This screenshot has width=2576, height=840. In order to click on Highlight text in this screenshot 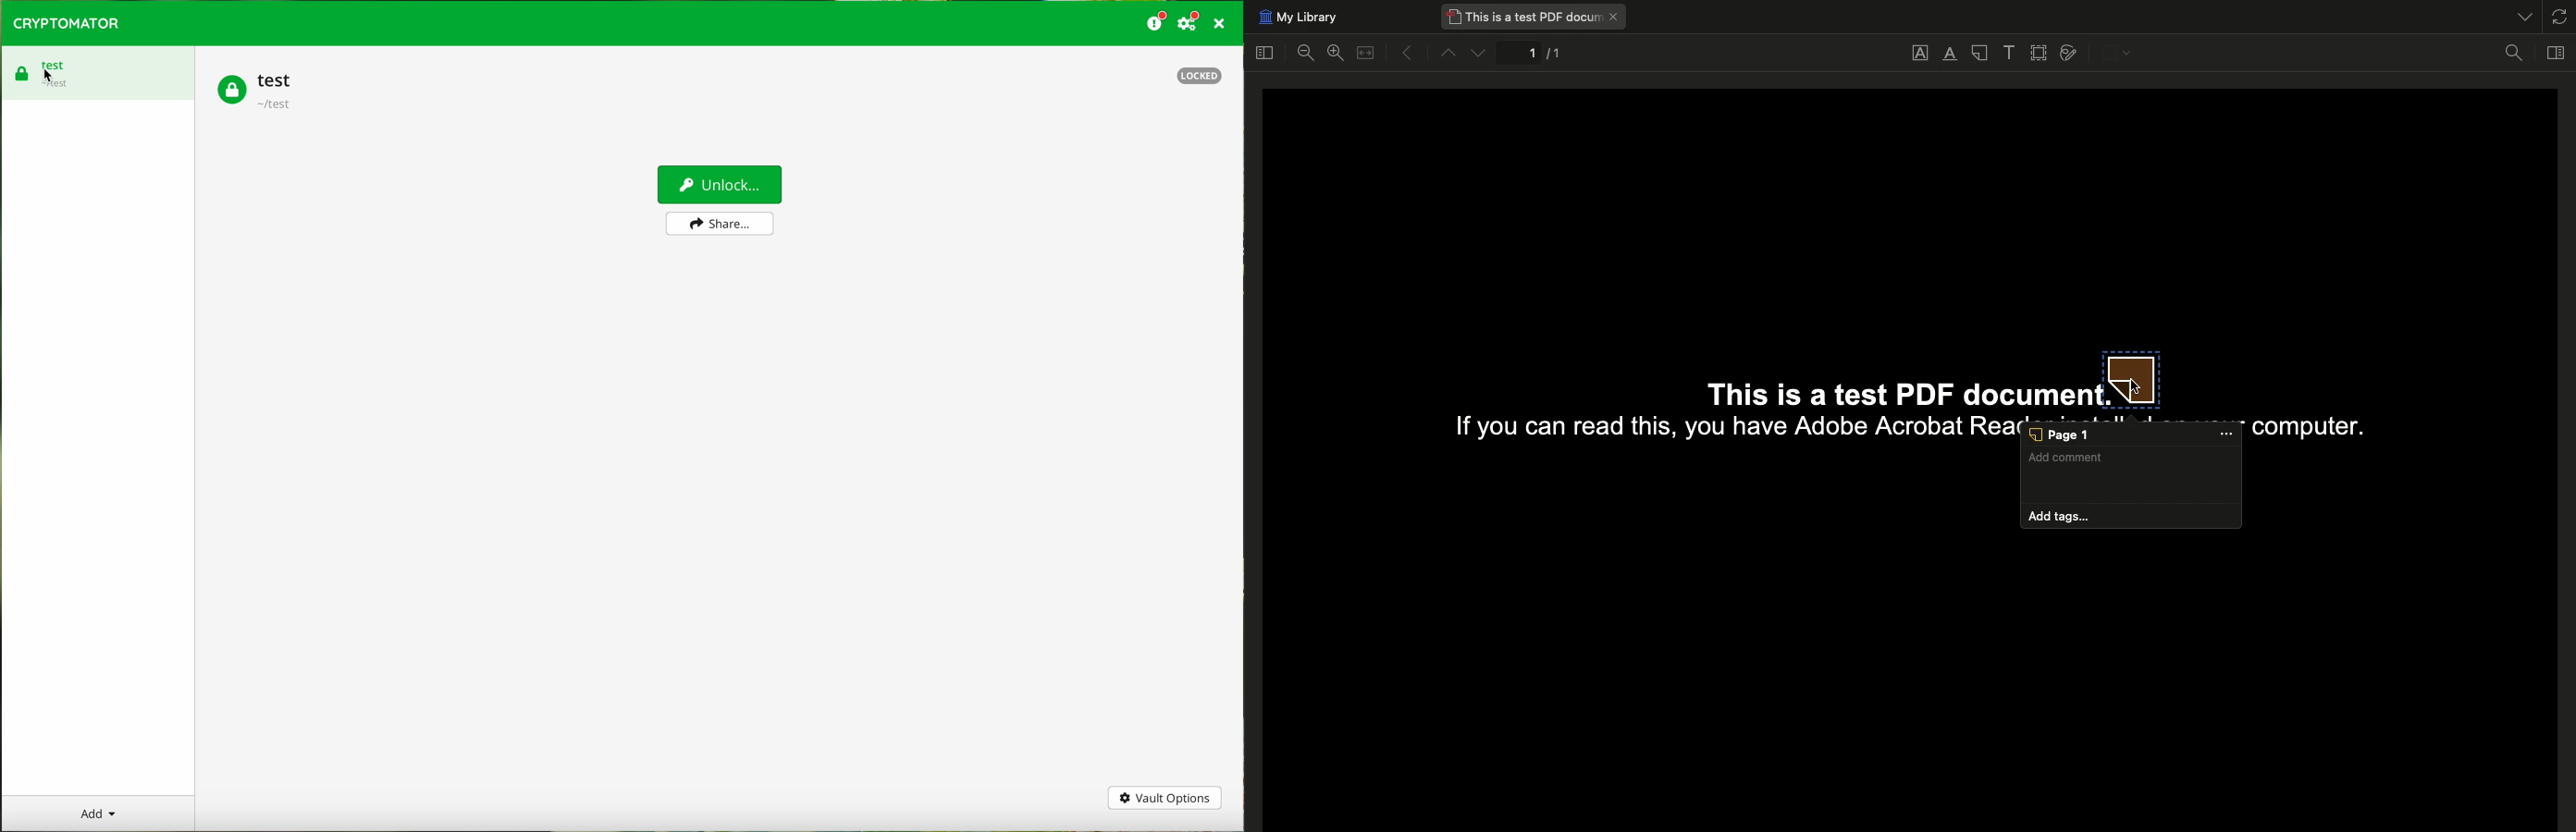, I will do `click(1949, 55)`.